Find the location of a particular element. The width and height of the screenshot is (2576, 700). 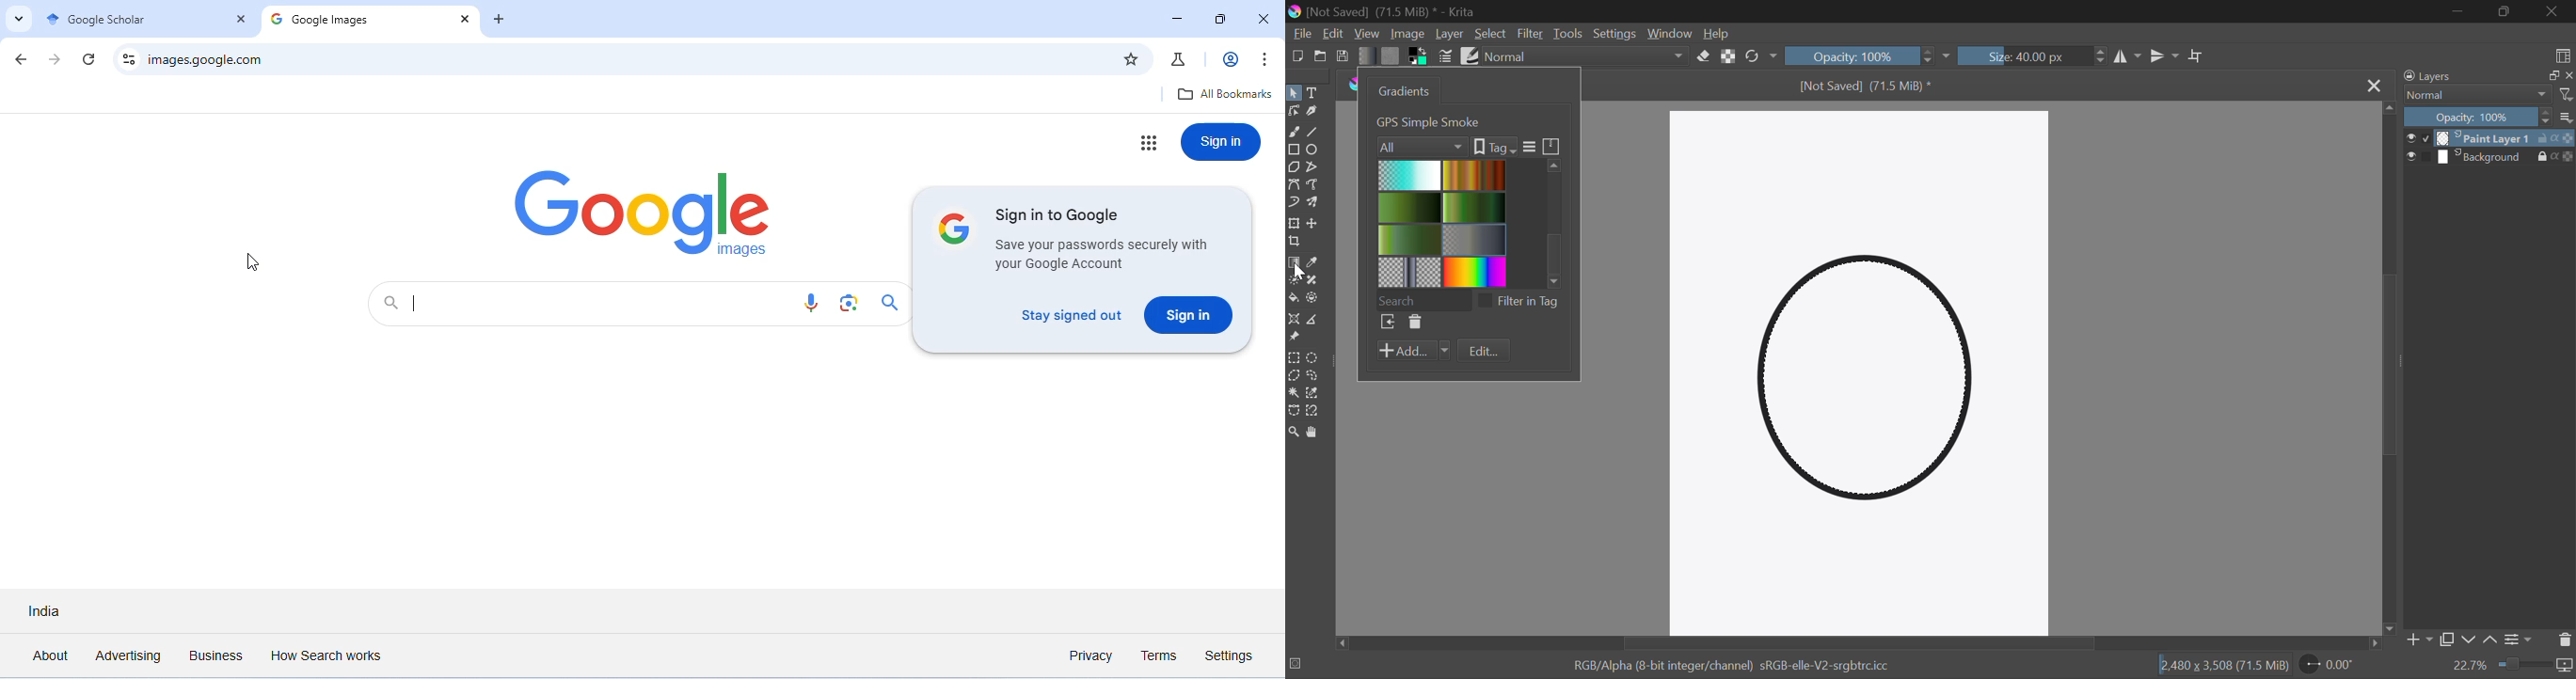

Rotate is located at coordinates (1760, 56).